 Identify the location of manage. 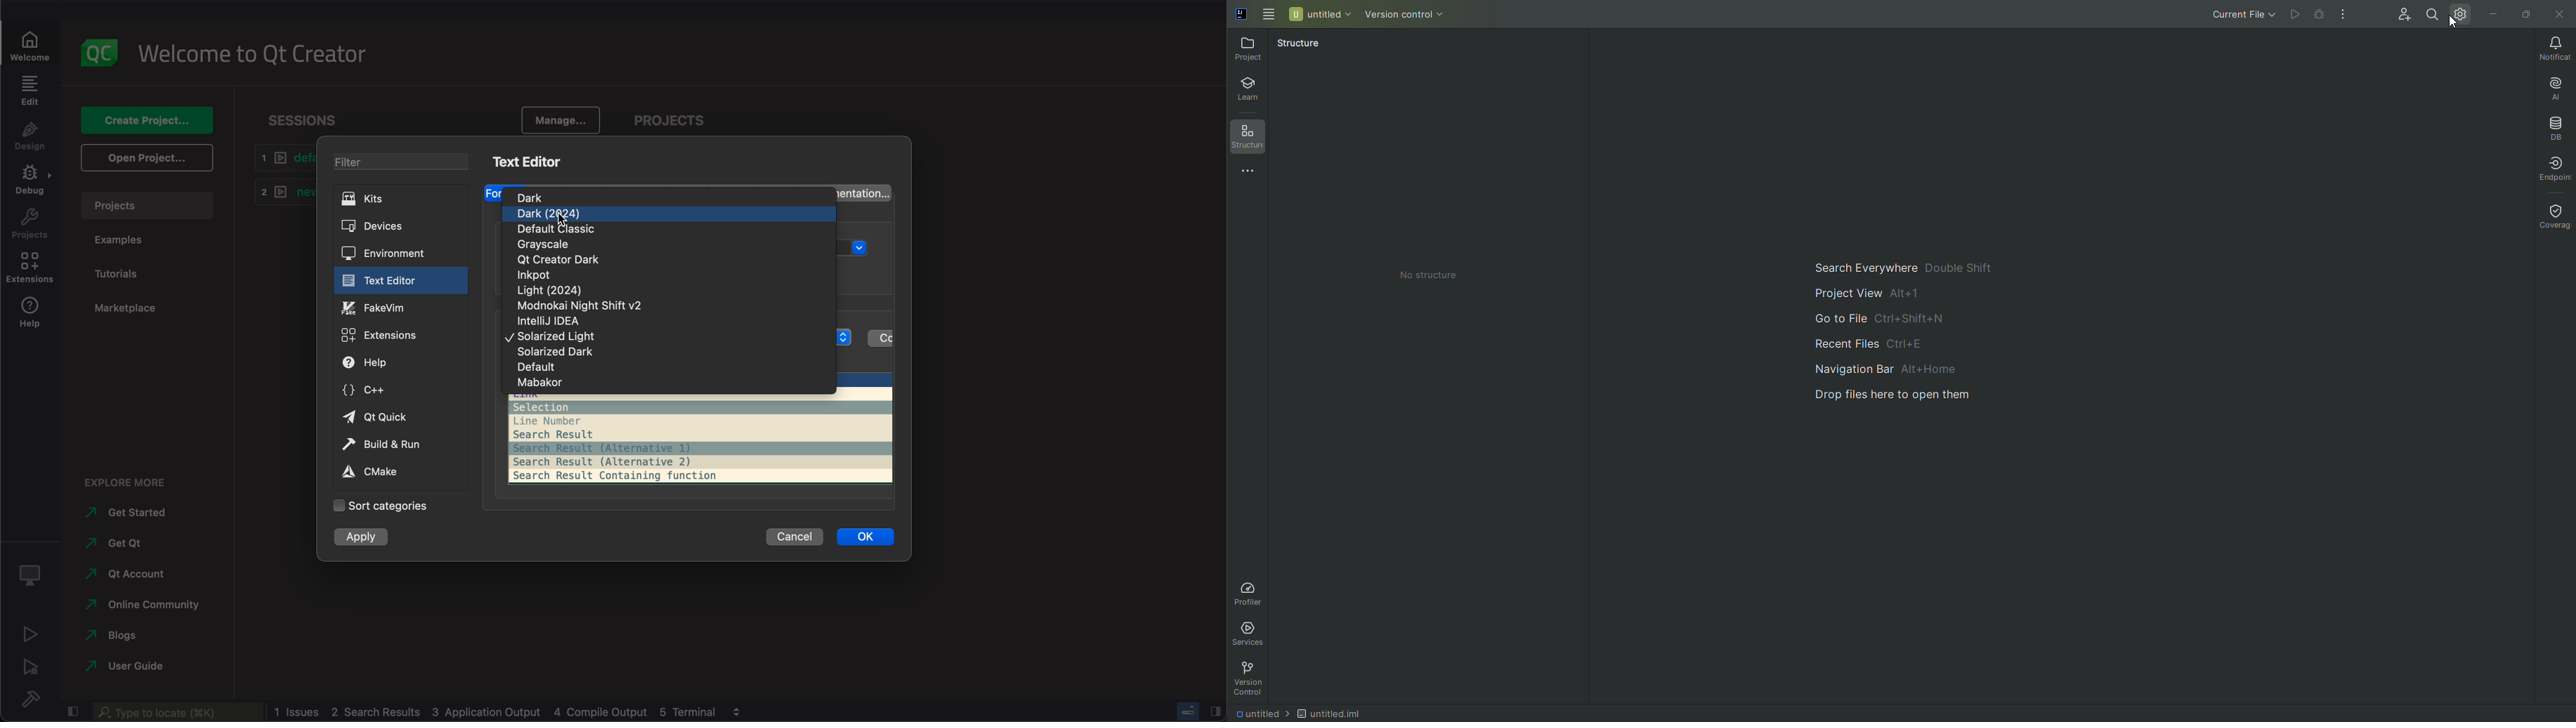
(557, 117).